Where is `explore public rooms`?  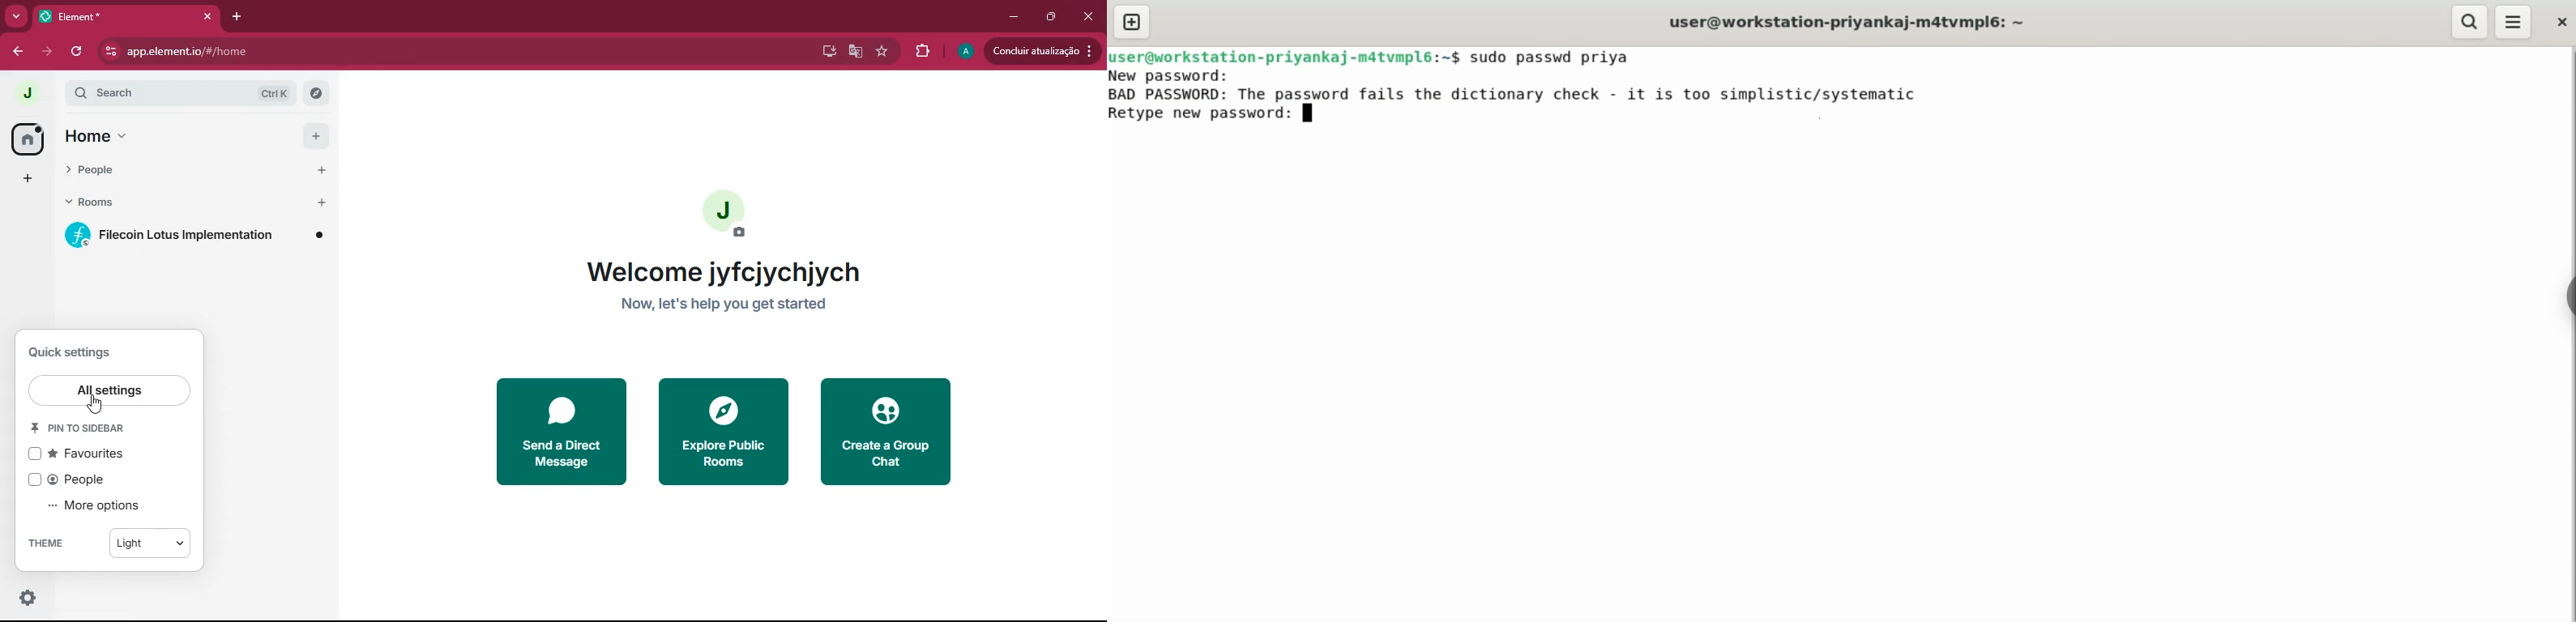 explore public rooms is located at coordinates (722, 433).